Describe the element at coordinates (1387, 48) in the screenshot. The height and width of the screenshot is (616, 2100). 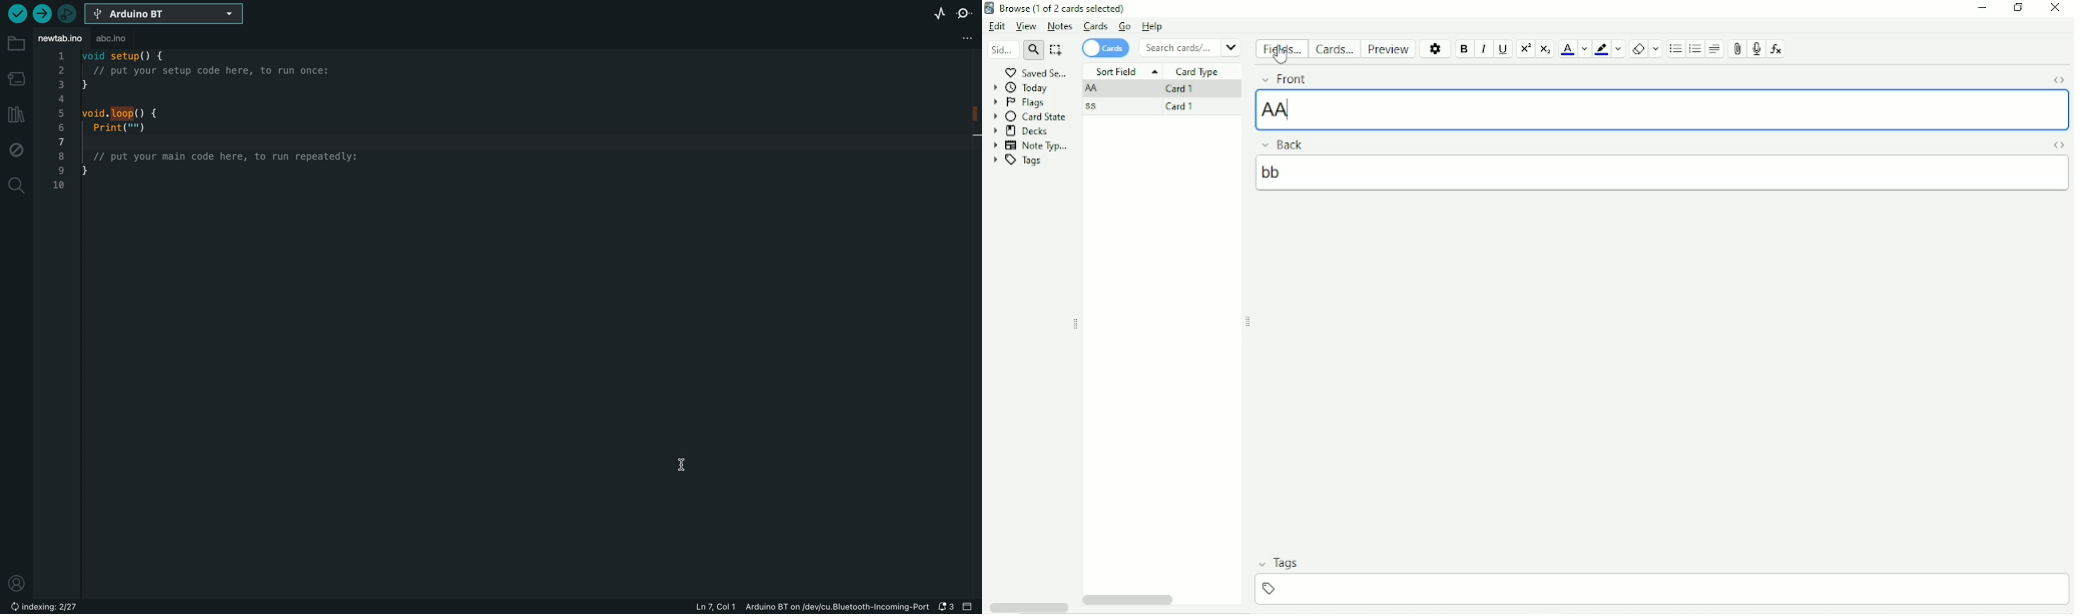
I see `Preview` at that location.